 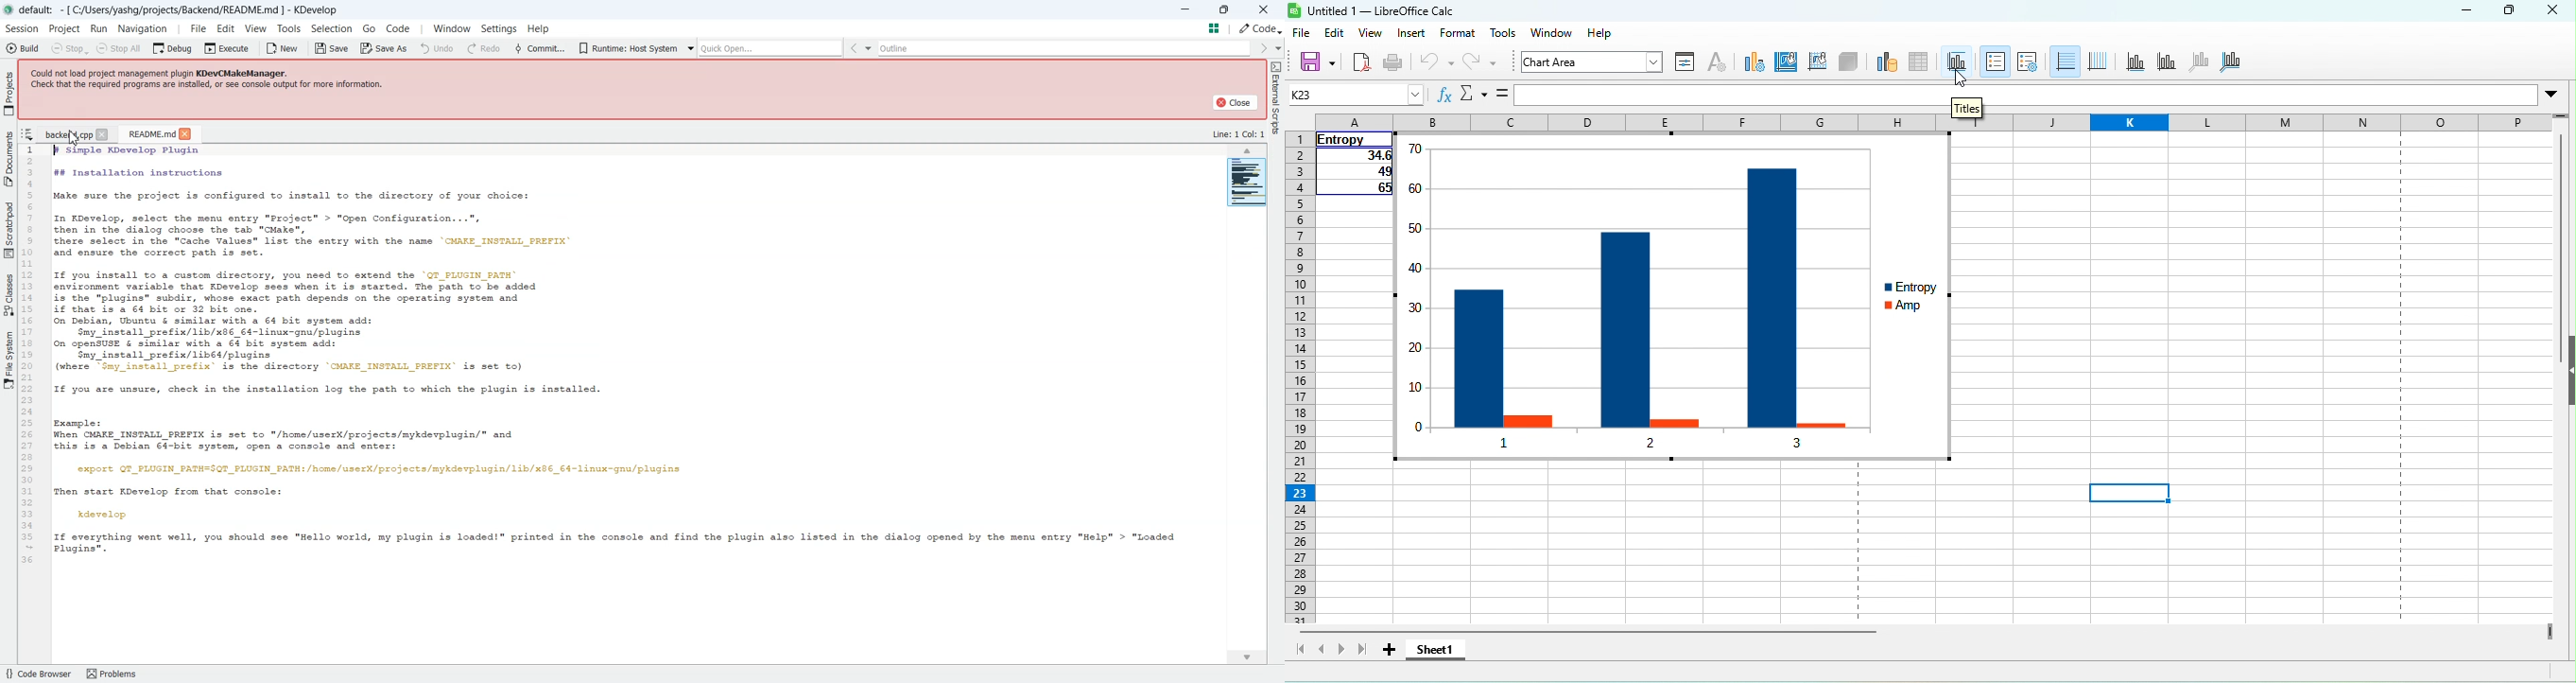 I want to click on Runtime: Host System, so click(x=428, y=47).